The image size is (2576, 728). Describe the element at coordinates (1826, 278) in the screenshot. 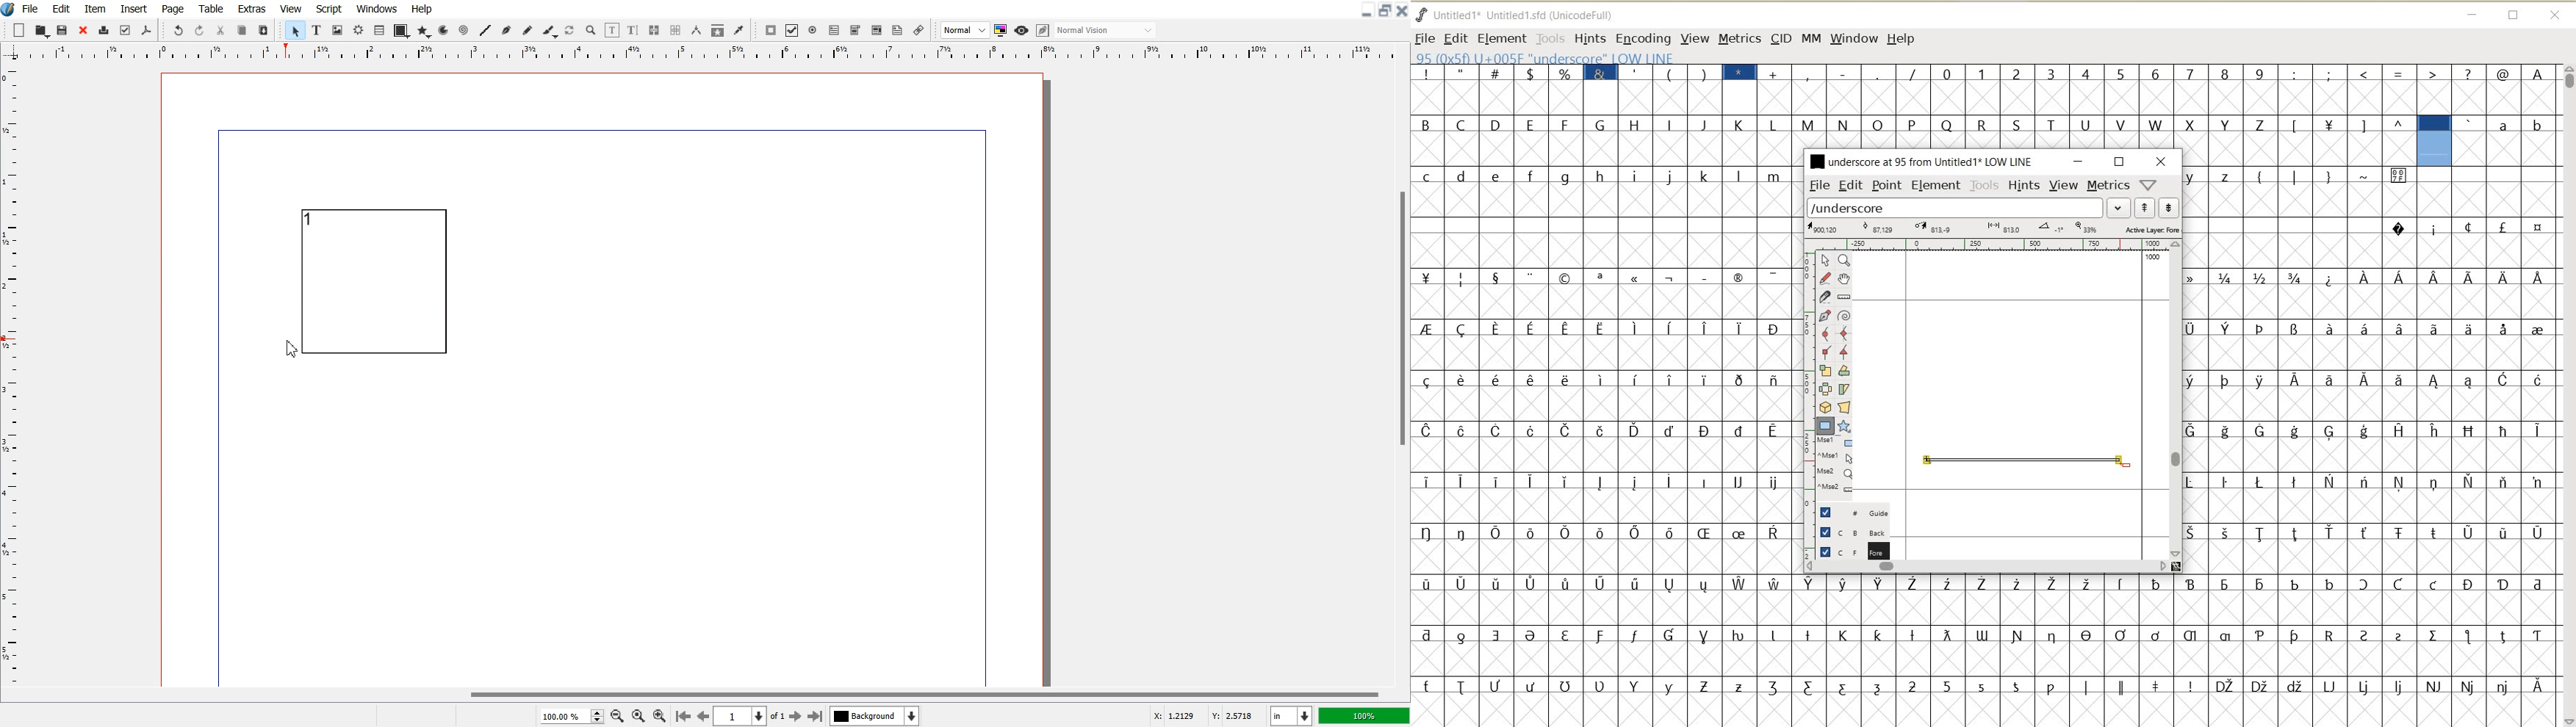

I see `draw a freehand curve` at that location.